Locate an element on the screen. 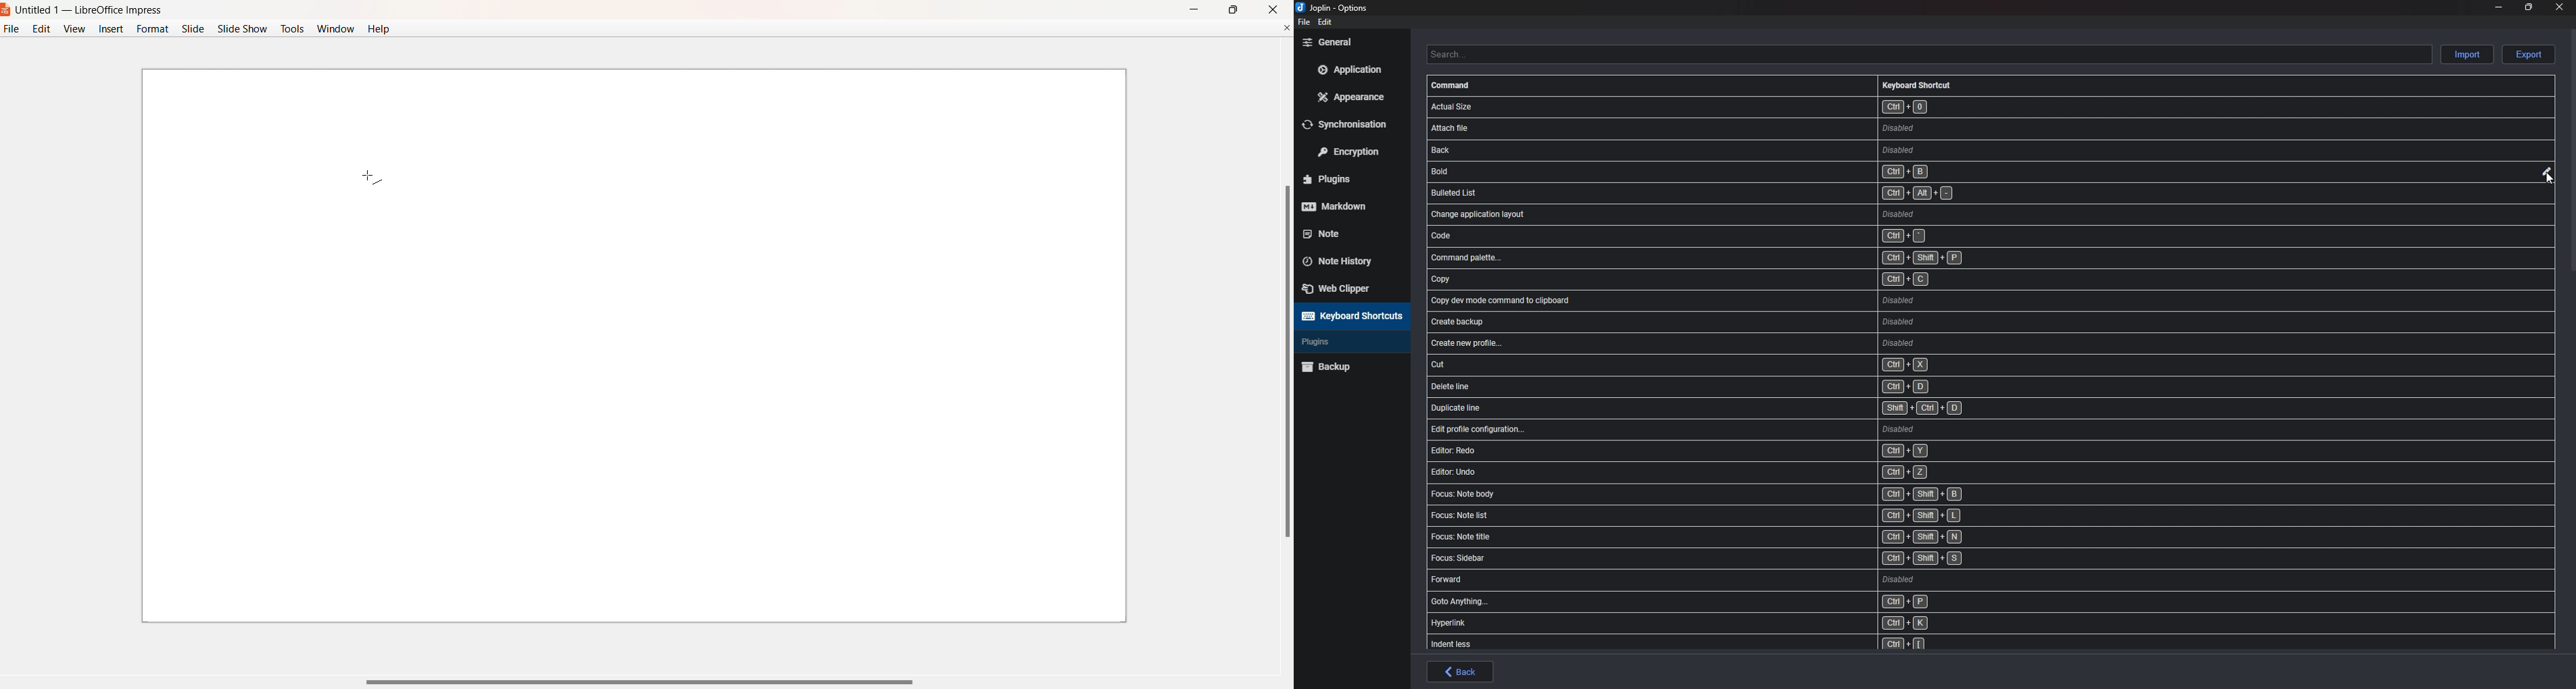 This screenshot has width=2576, height=700. close is located at coordinates (1273, 9).